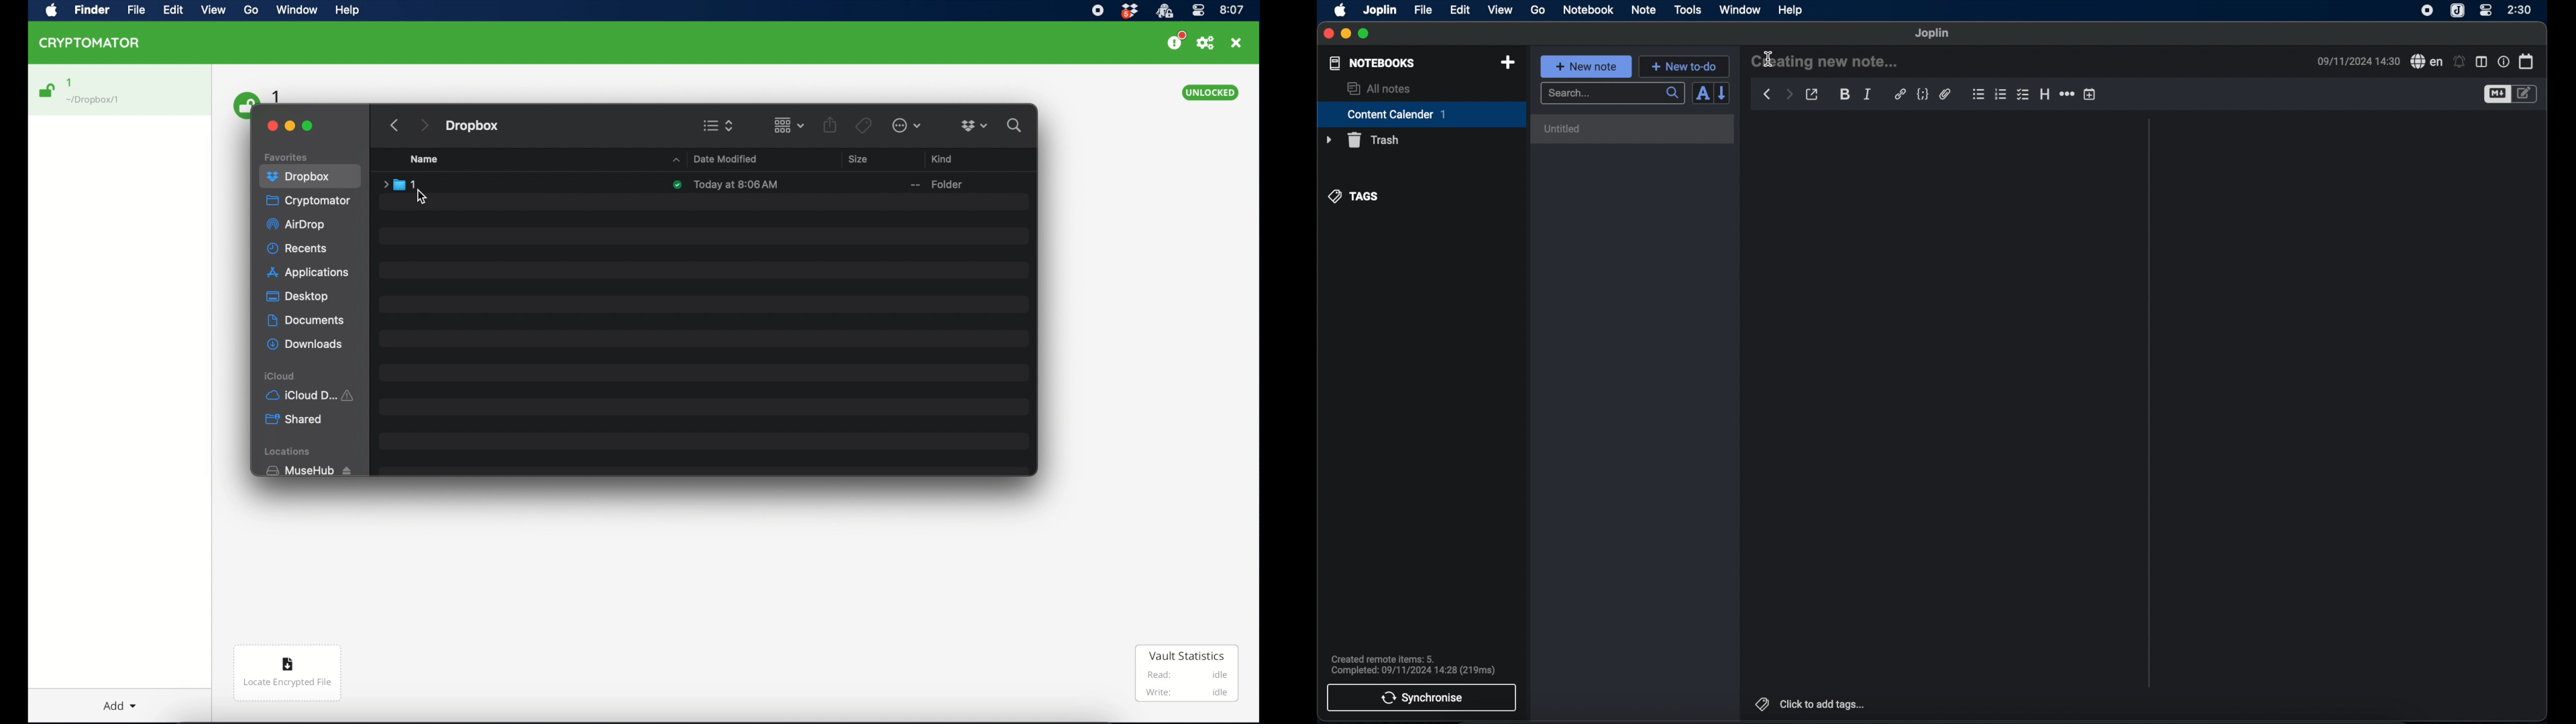  Describe the element at coordinates (1687, 9) in the screenshot. I see `tools` at that location.